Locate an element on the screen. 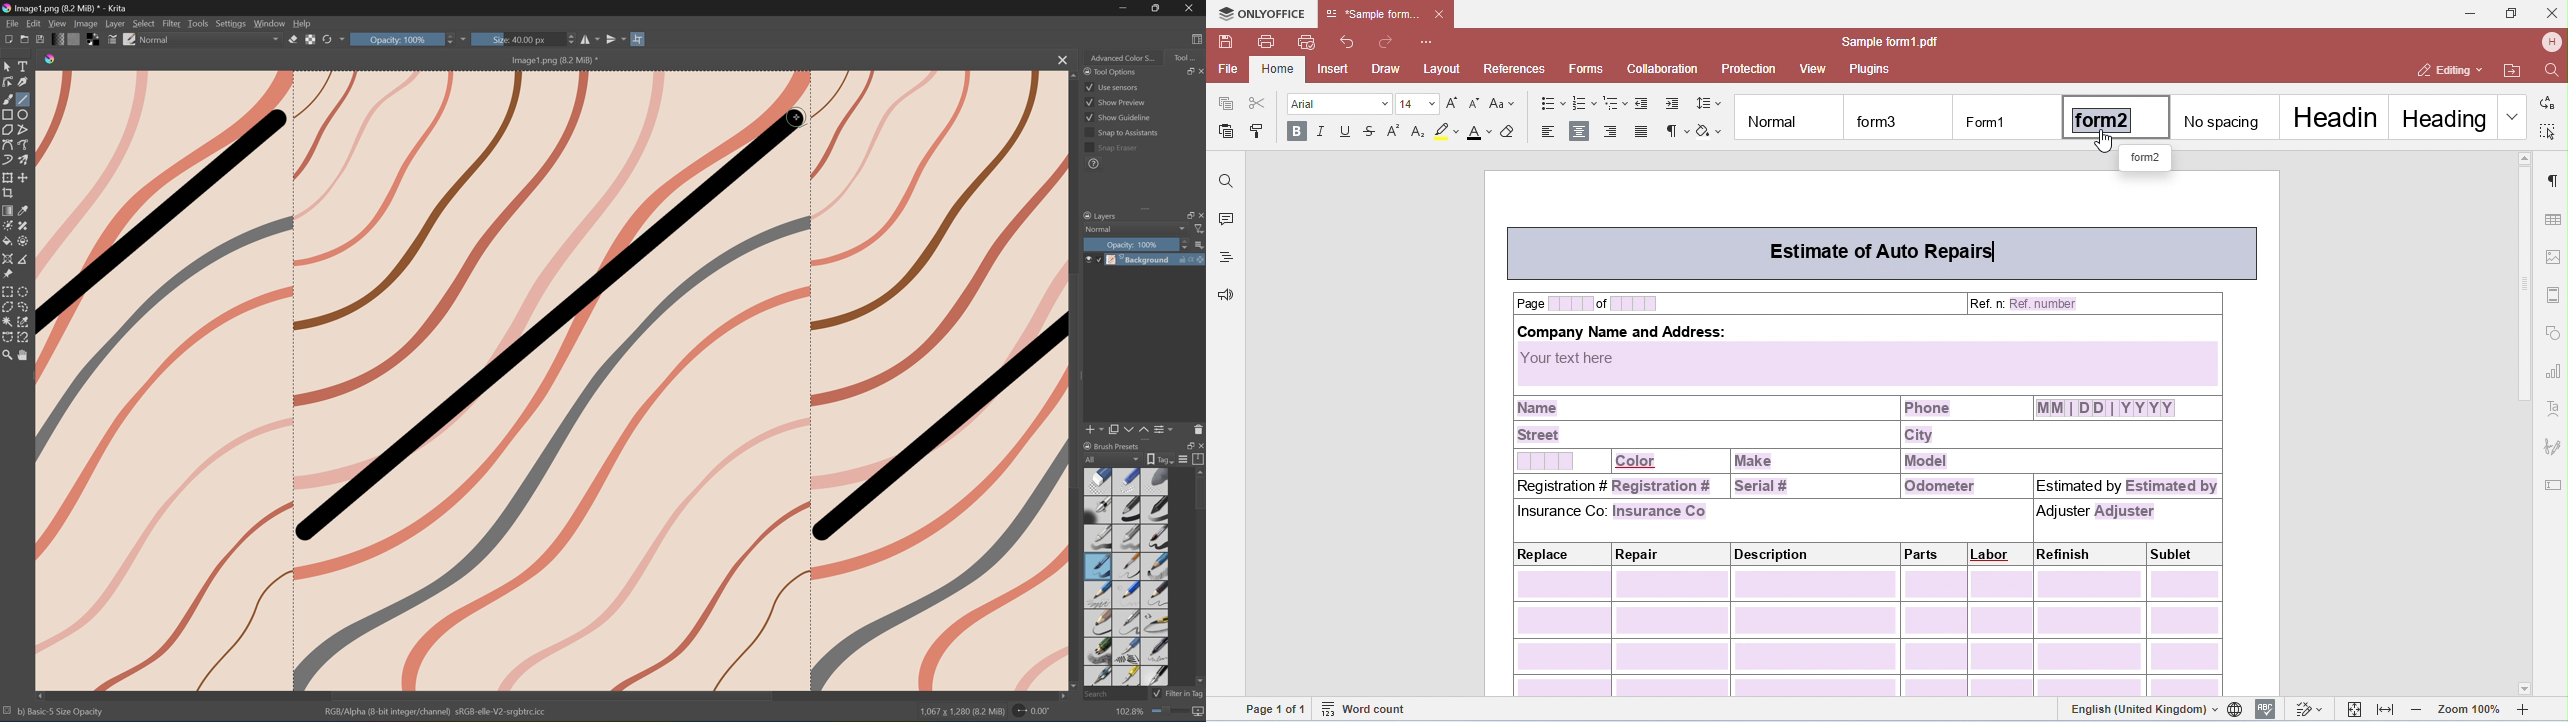  Drop Down is located at coordinates (277, 40).